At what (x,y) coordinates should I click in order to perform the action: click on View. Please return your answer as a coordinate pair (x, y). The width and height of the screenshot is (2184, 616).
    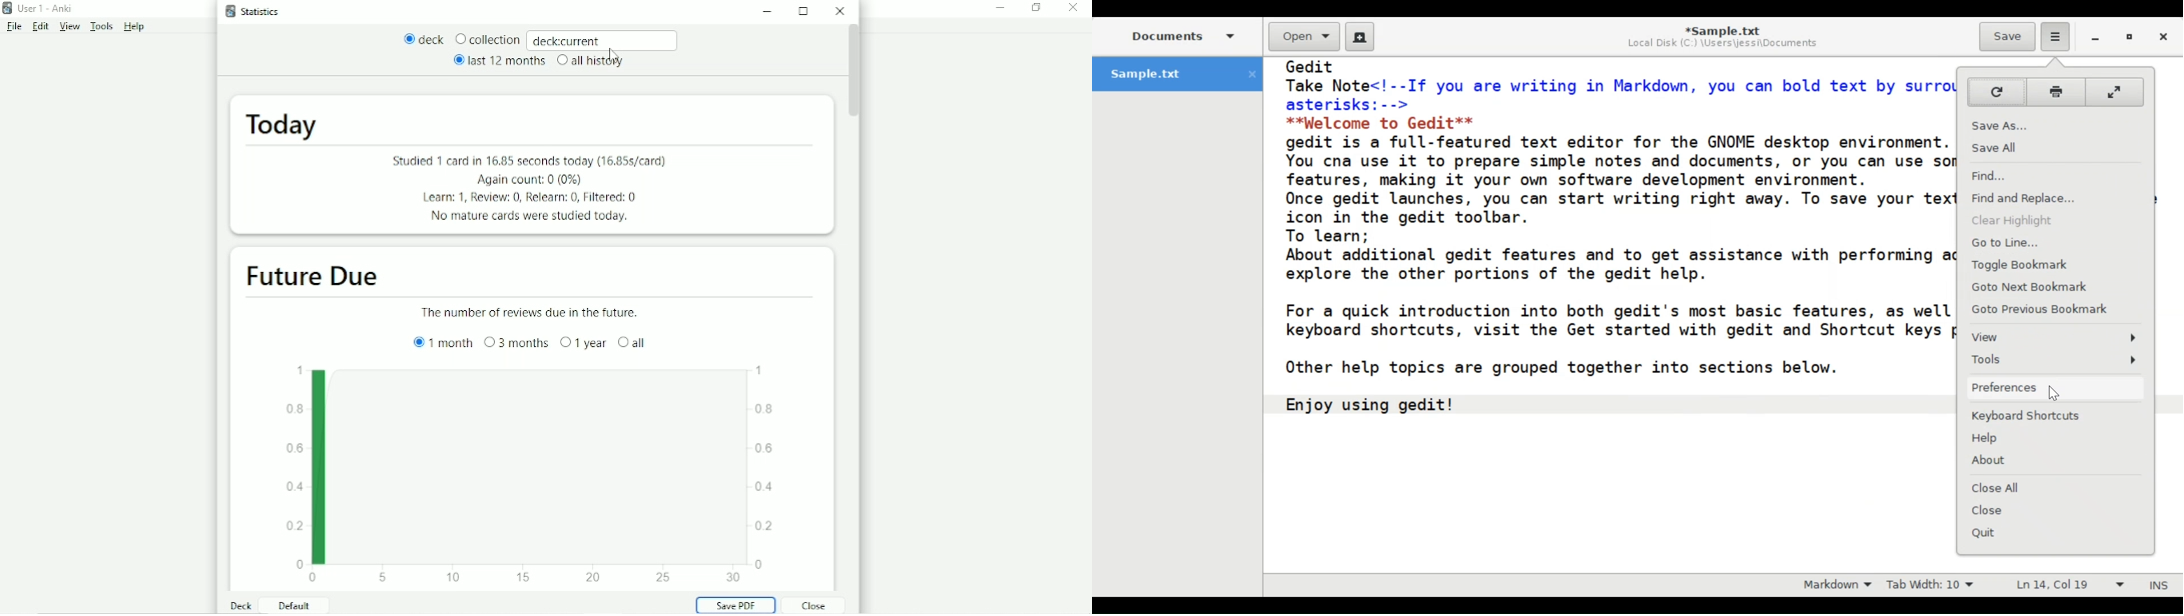
    Looking at the image, I should click on (67, 27).